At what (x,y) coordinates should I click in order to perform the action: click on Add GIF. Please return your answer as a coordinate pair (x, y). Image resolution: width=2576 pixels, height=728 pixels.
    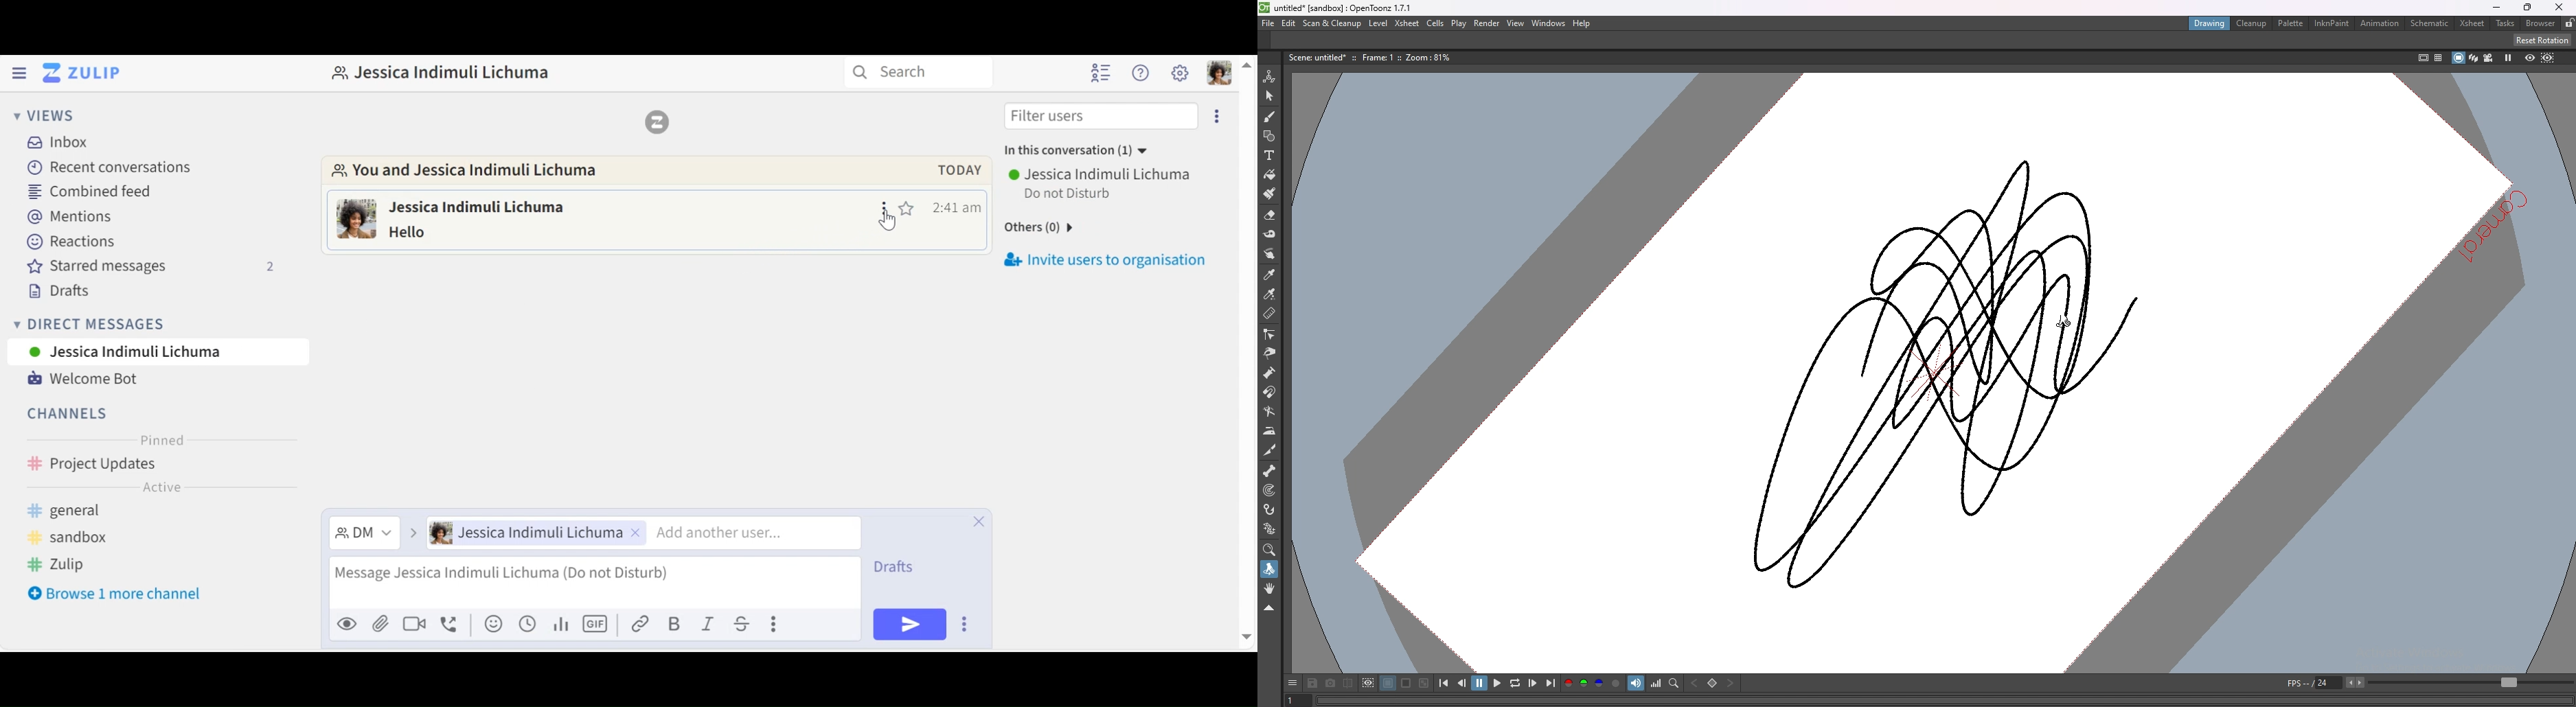
    Looking at the image, I should click on (595, 623).